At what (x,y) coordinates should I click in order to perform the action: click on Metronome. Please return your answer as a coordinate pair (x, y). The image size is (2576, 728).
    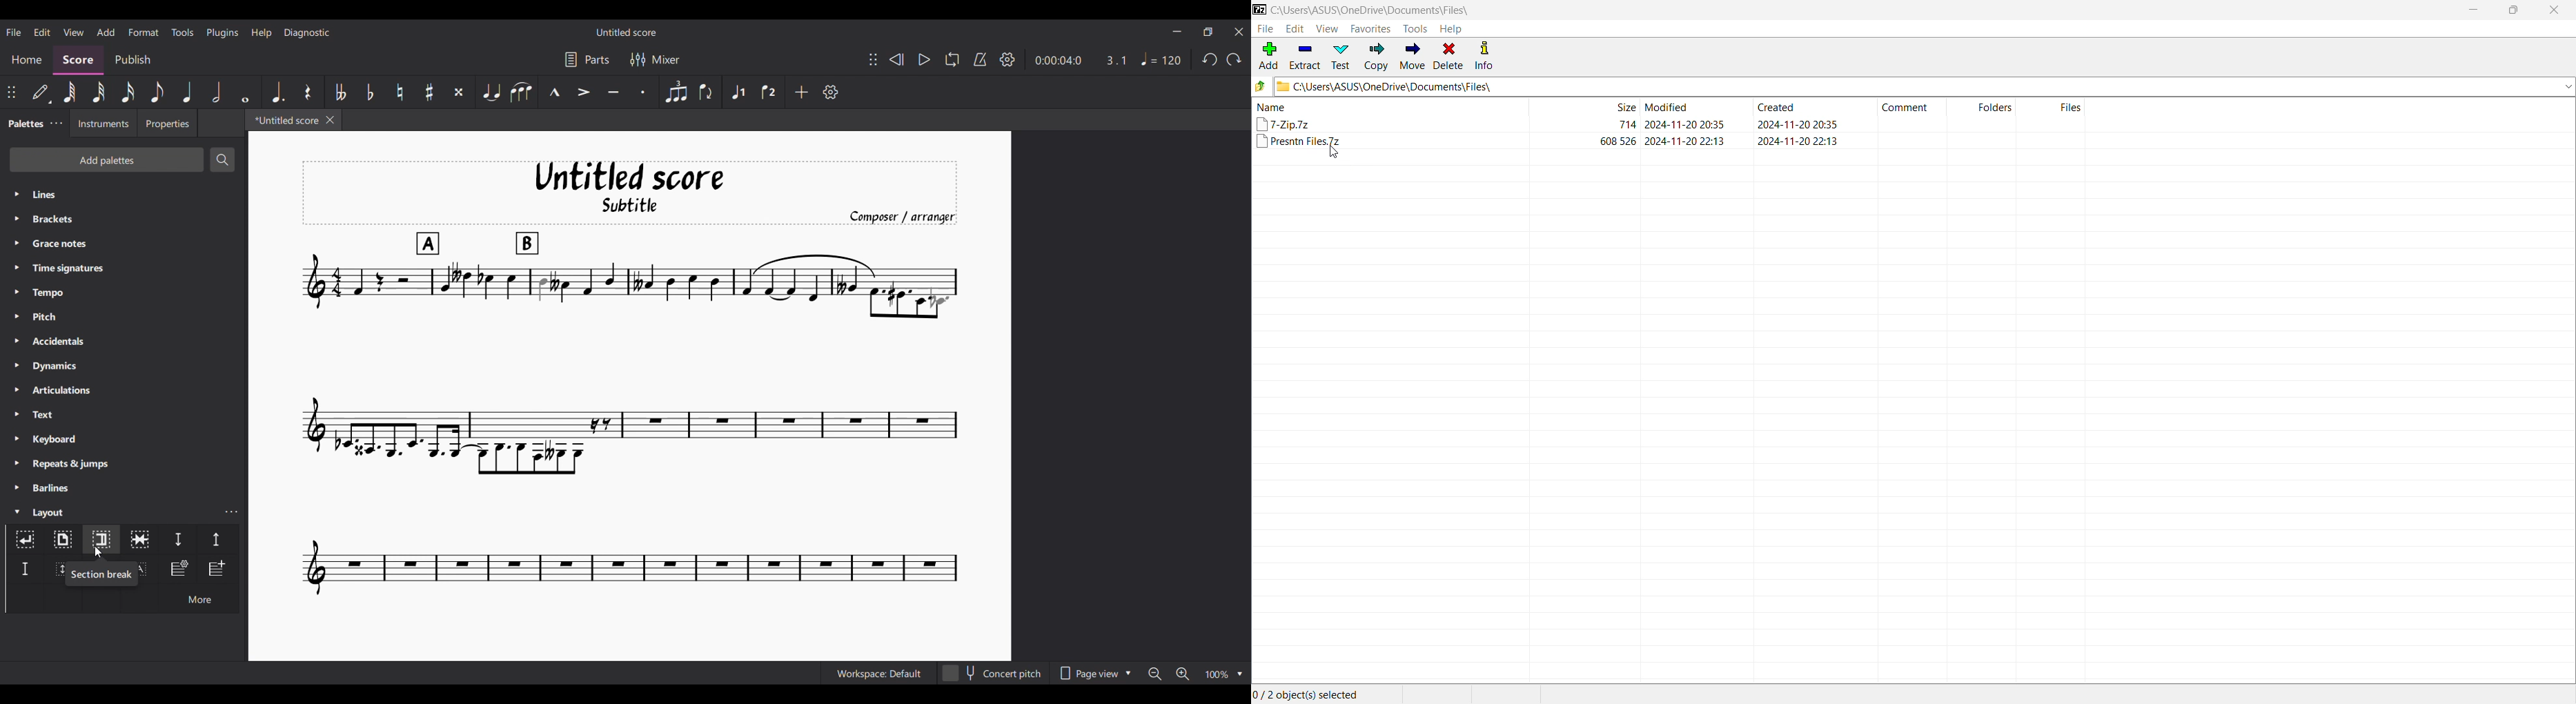
    Looking at the image, I should click on (980, 59).